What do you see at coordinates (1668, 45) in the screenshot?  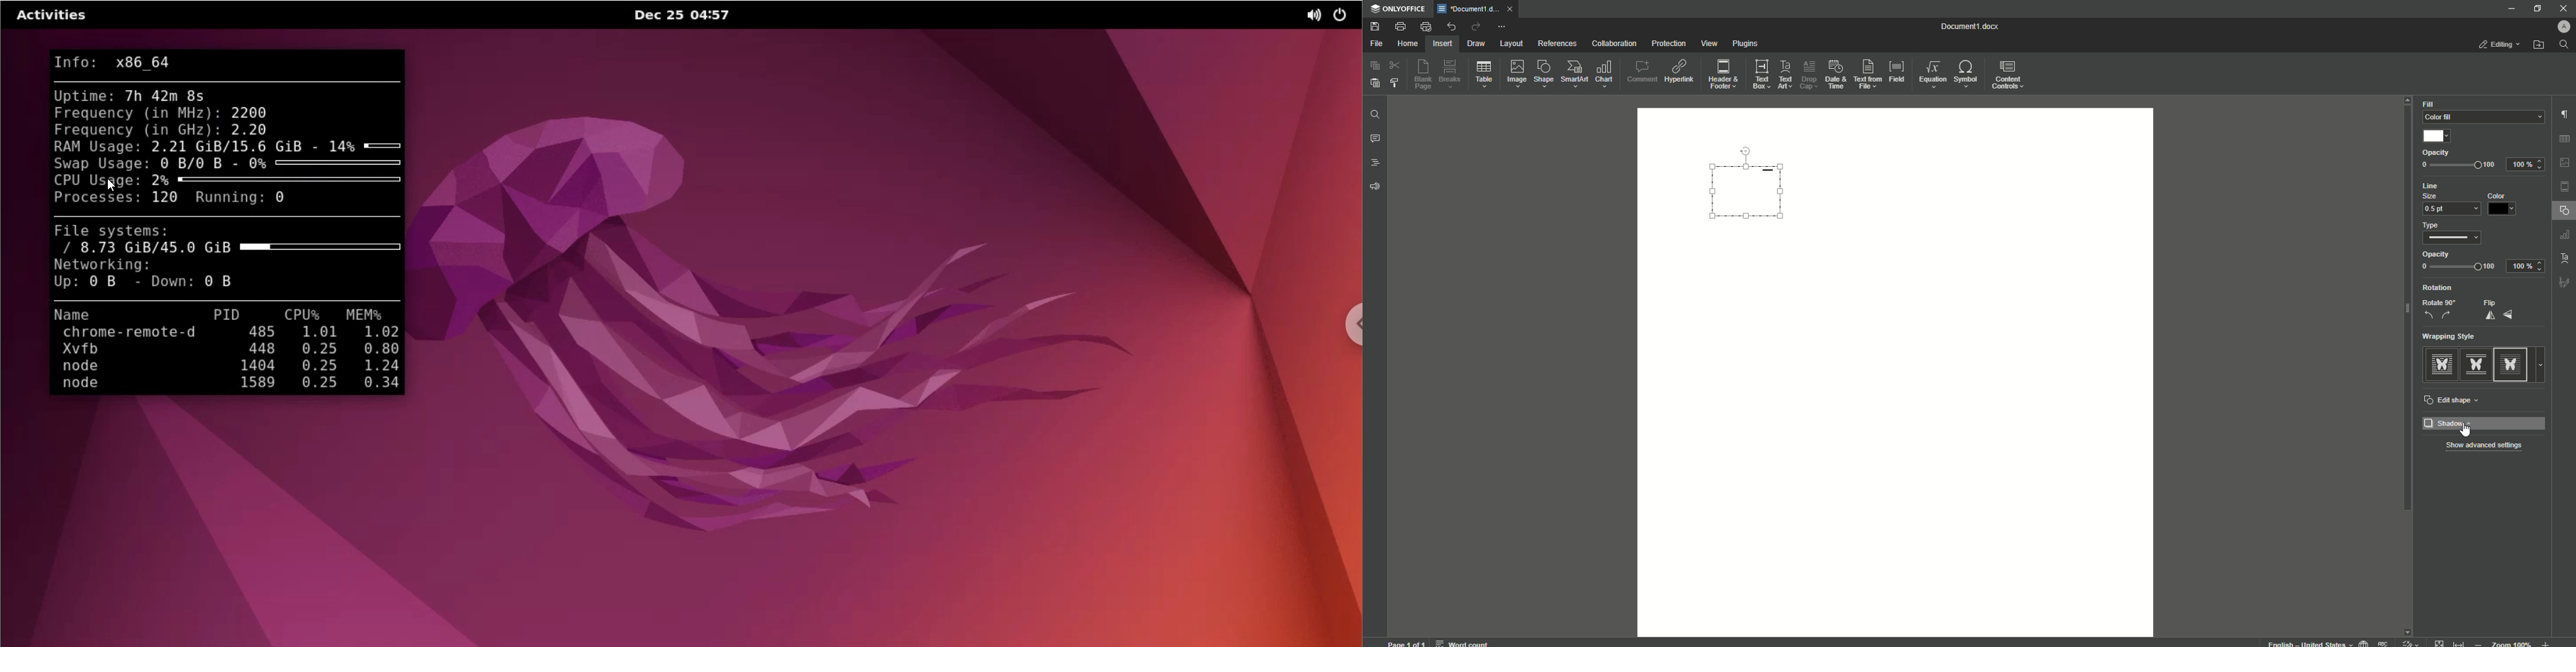 I see `` at bounding box center [1668, 45].